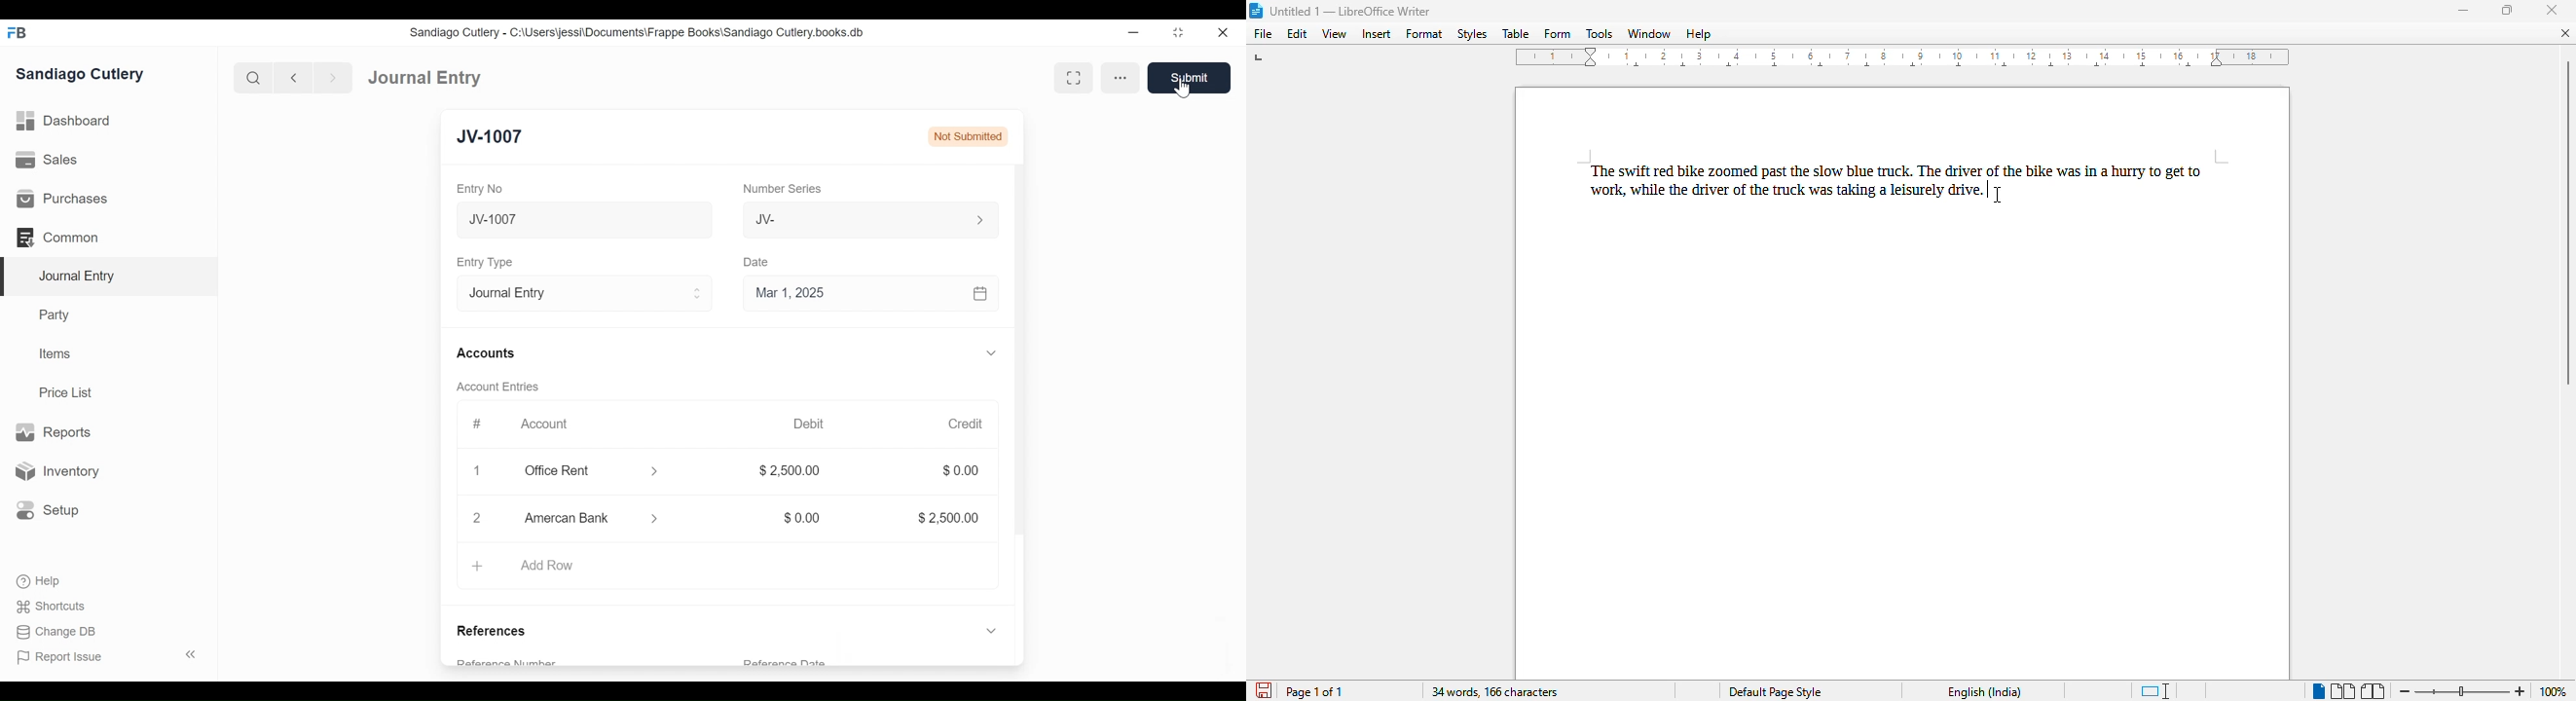 Image resolution: width=2576 pixels, height=728 pixels. Describe the element at coordinates (2461, 692) in the screenshot. I see `Change zoom levele` at that location.